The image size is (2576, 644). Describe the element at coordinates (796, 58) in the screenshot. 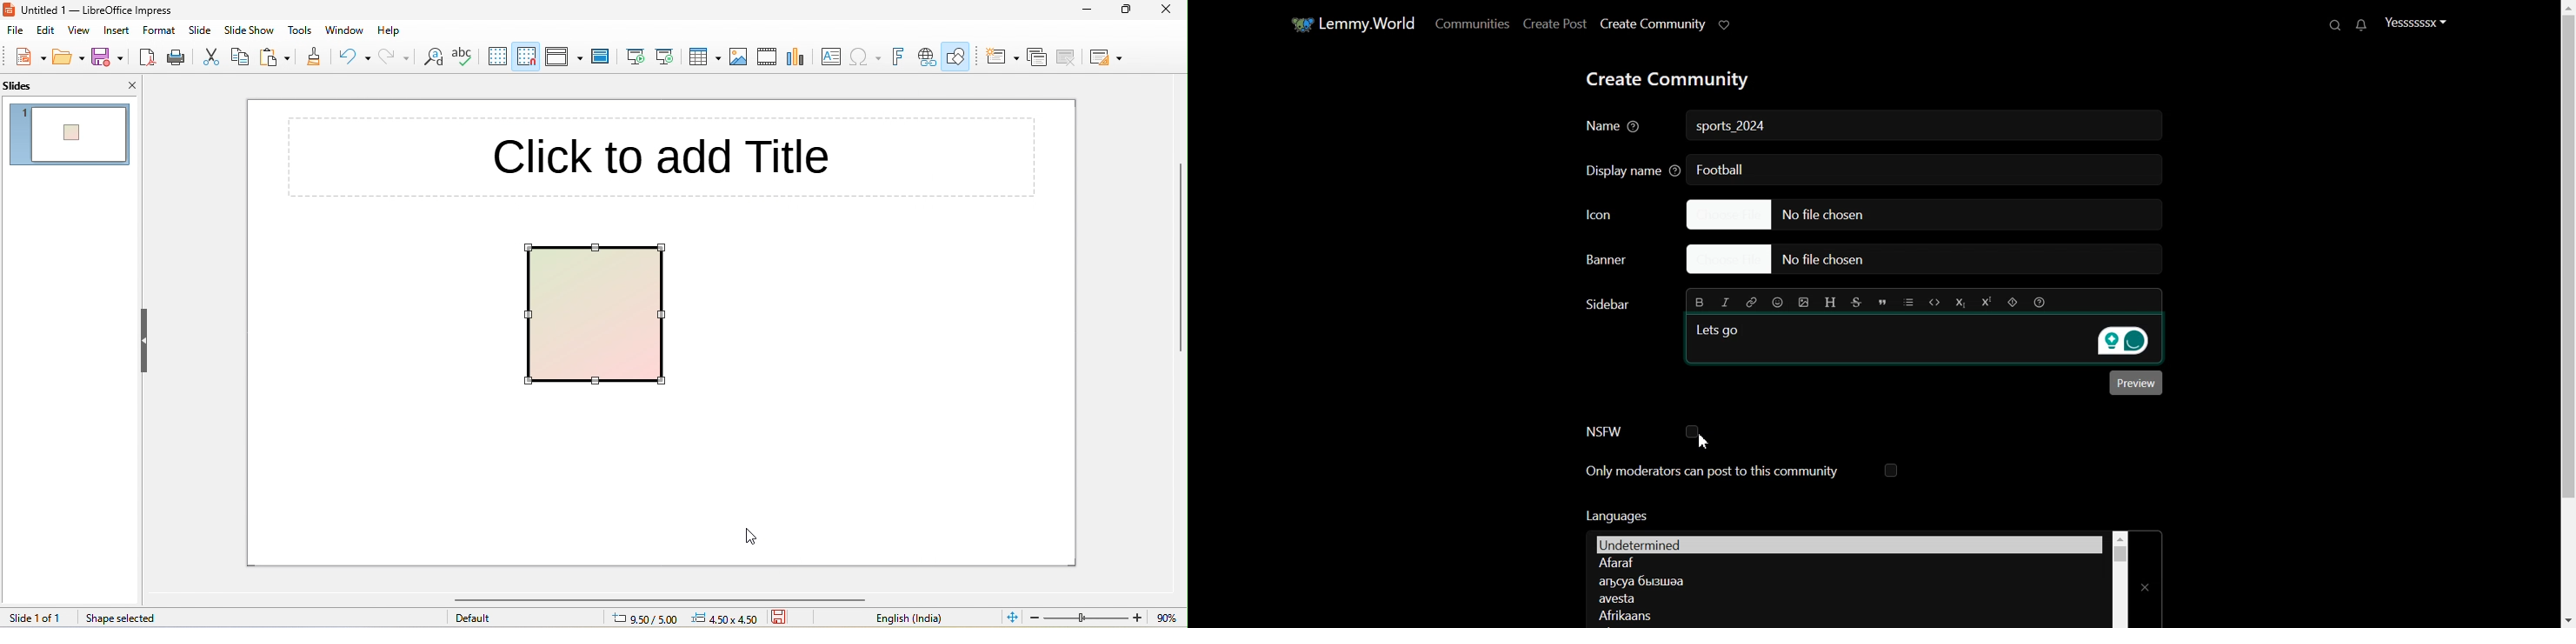

I see `chart` at that location.